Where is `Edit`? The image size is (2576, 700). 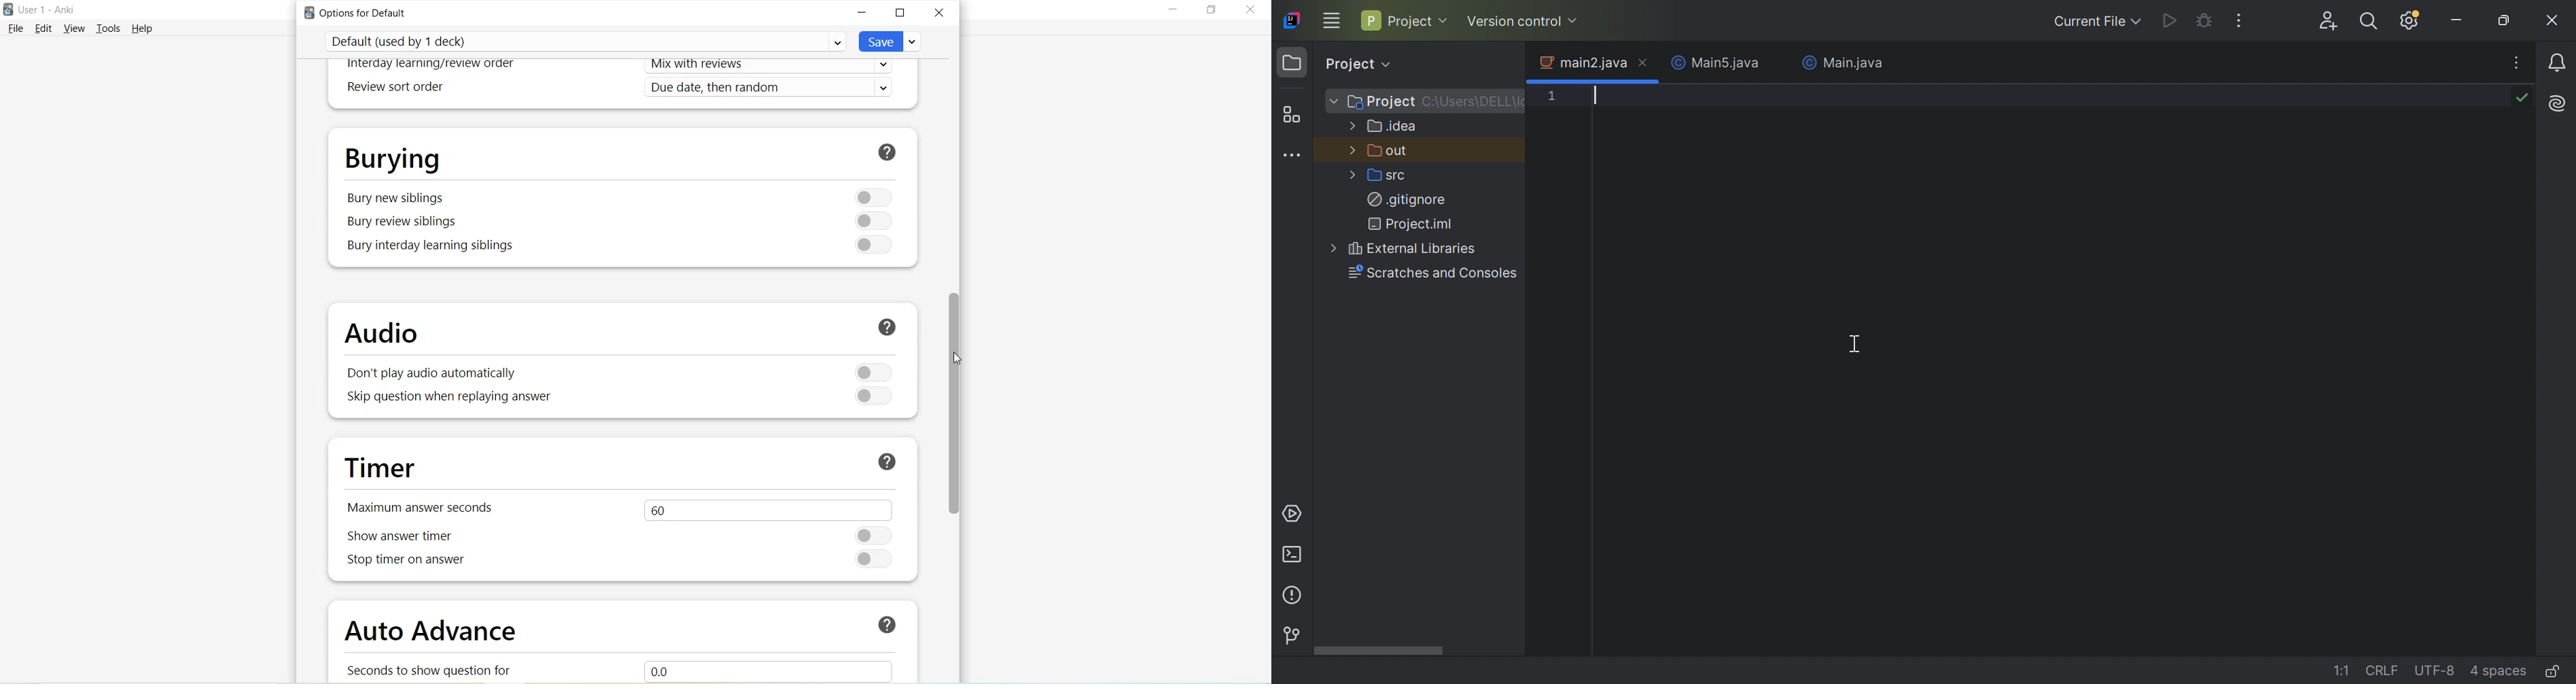
Edit is located at coordinates (44, 28).